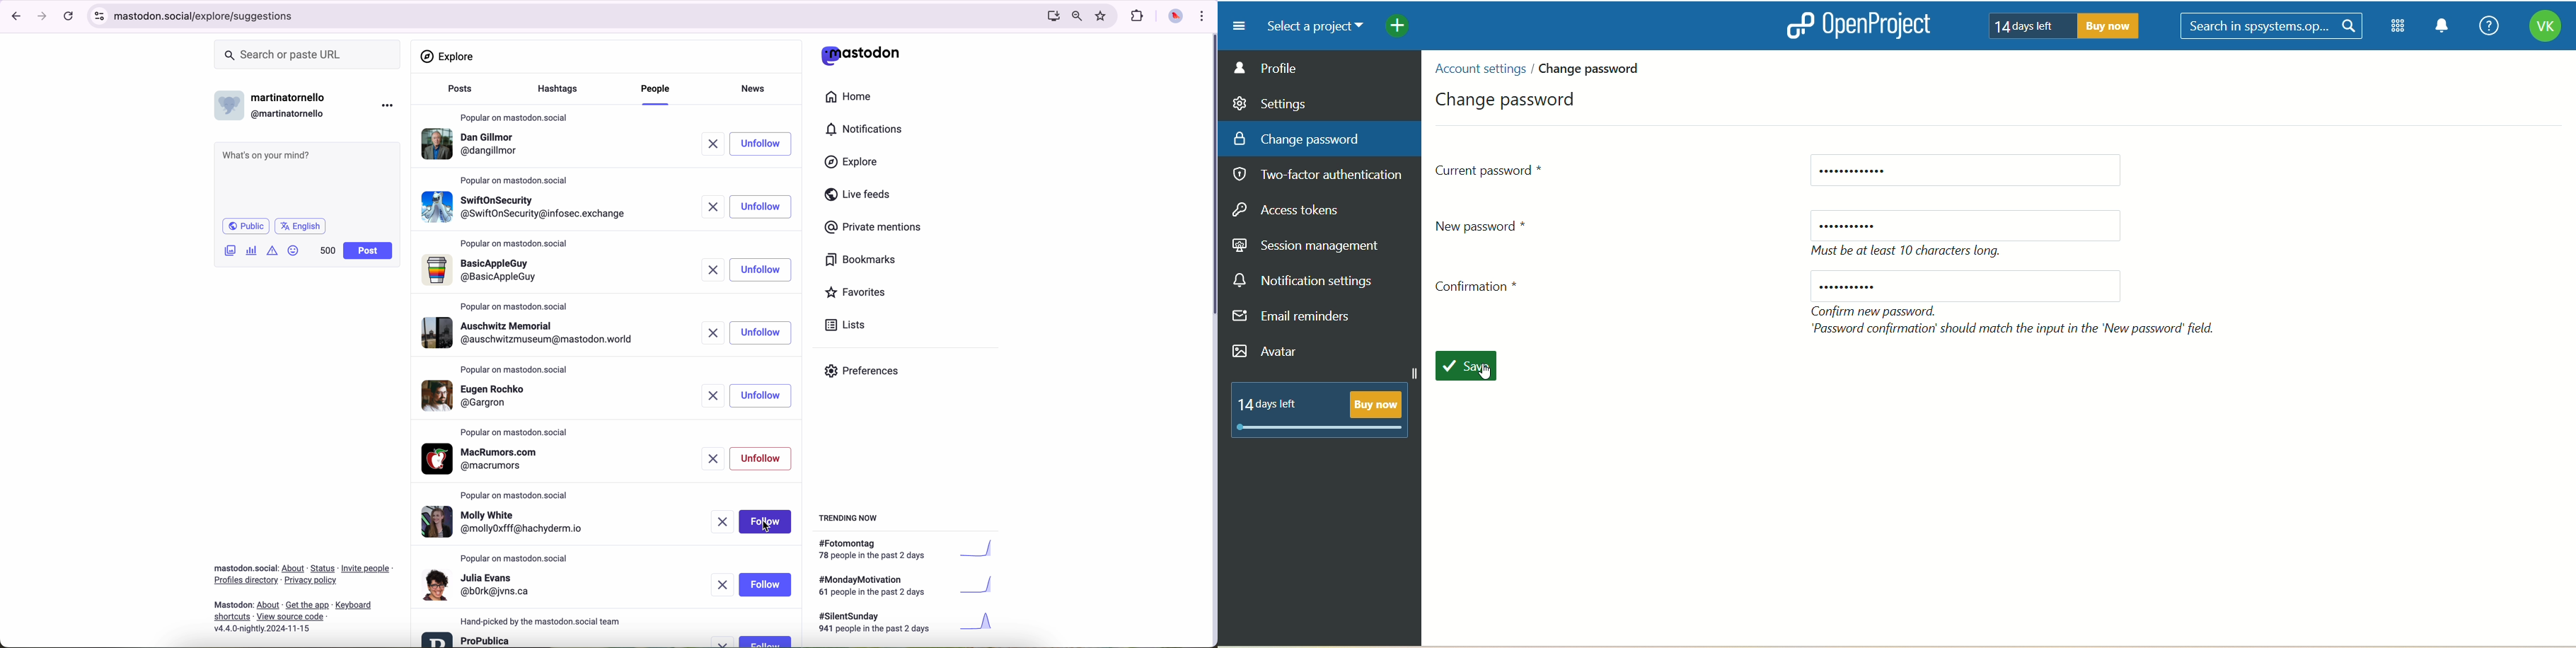 The width and height of the screenshot is (2576, 672). I want to click on customize and control Google Chrome, so click(1201, 16).